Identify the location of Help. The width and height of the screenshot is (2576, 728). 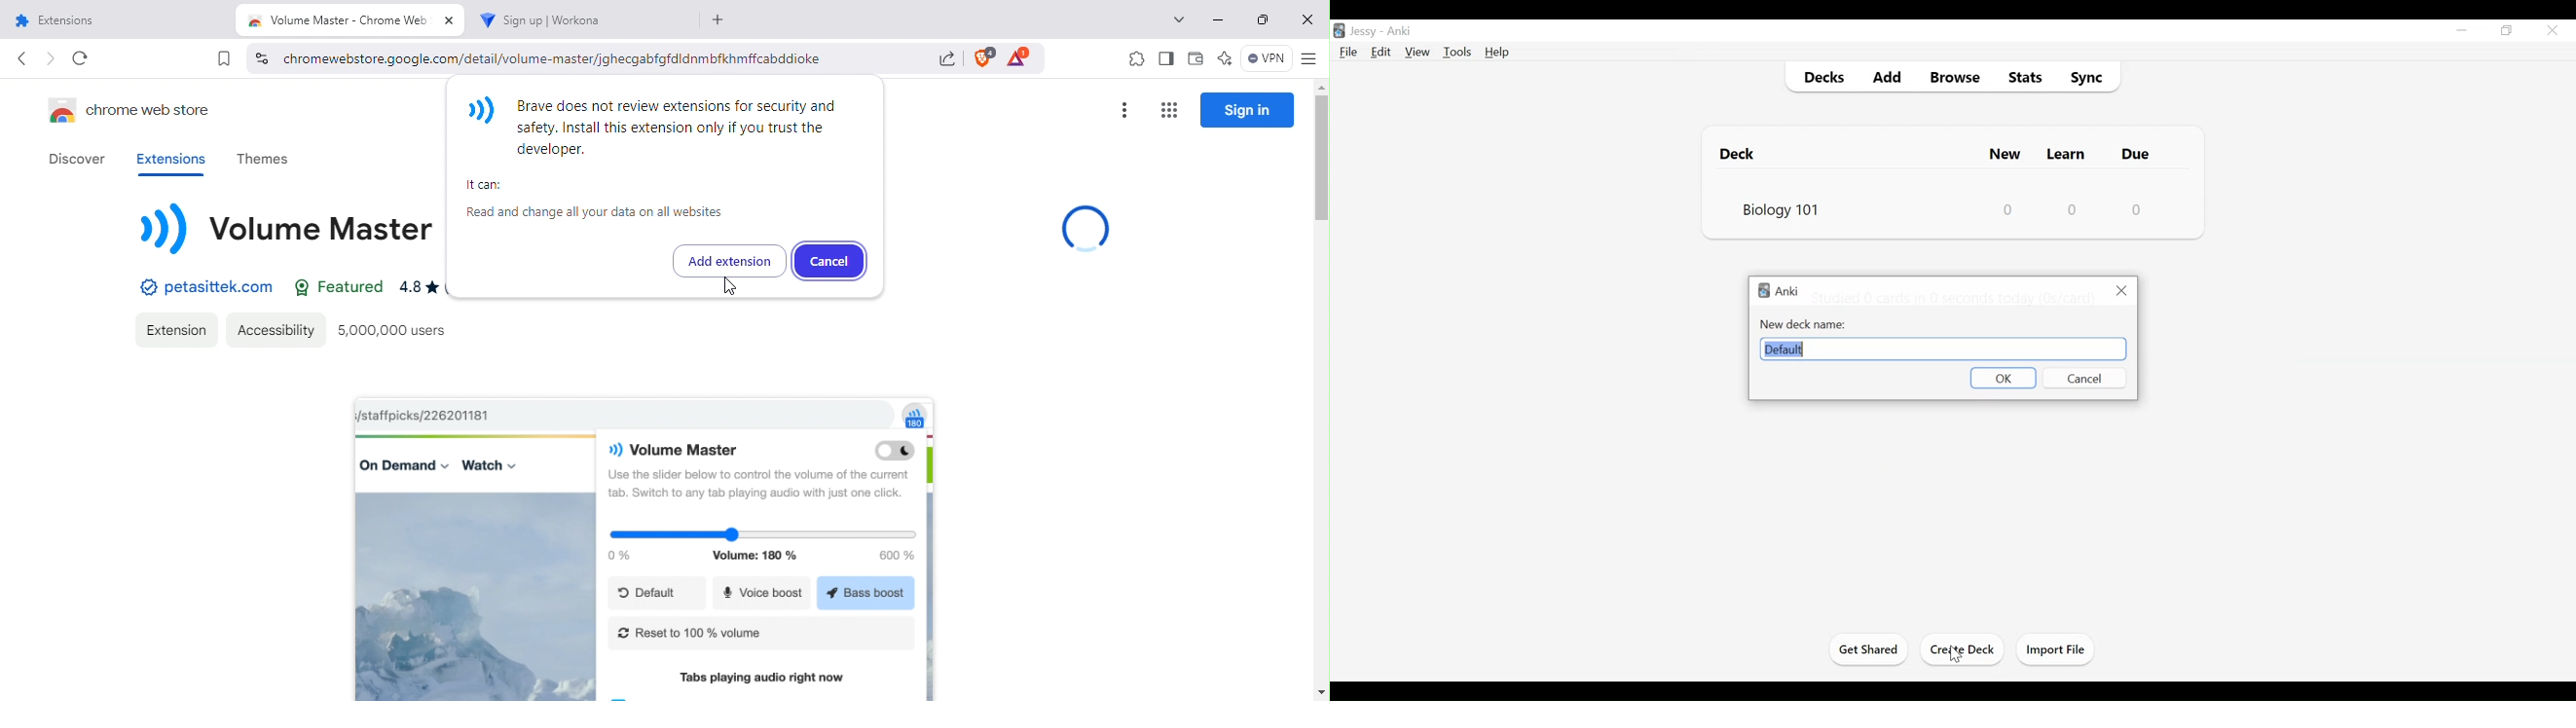
(1498, 53).